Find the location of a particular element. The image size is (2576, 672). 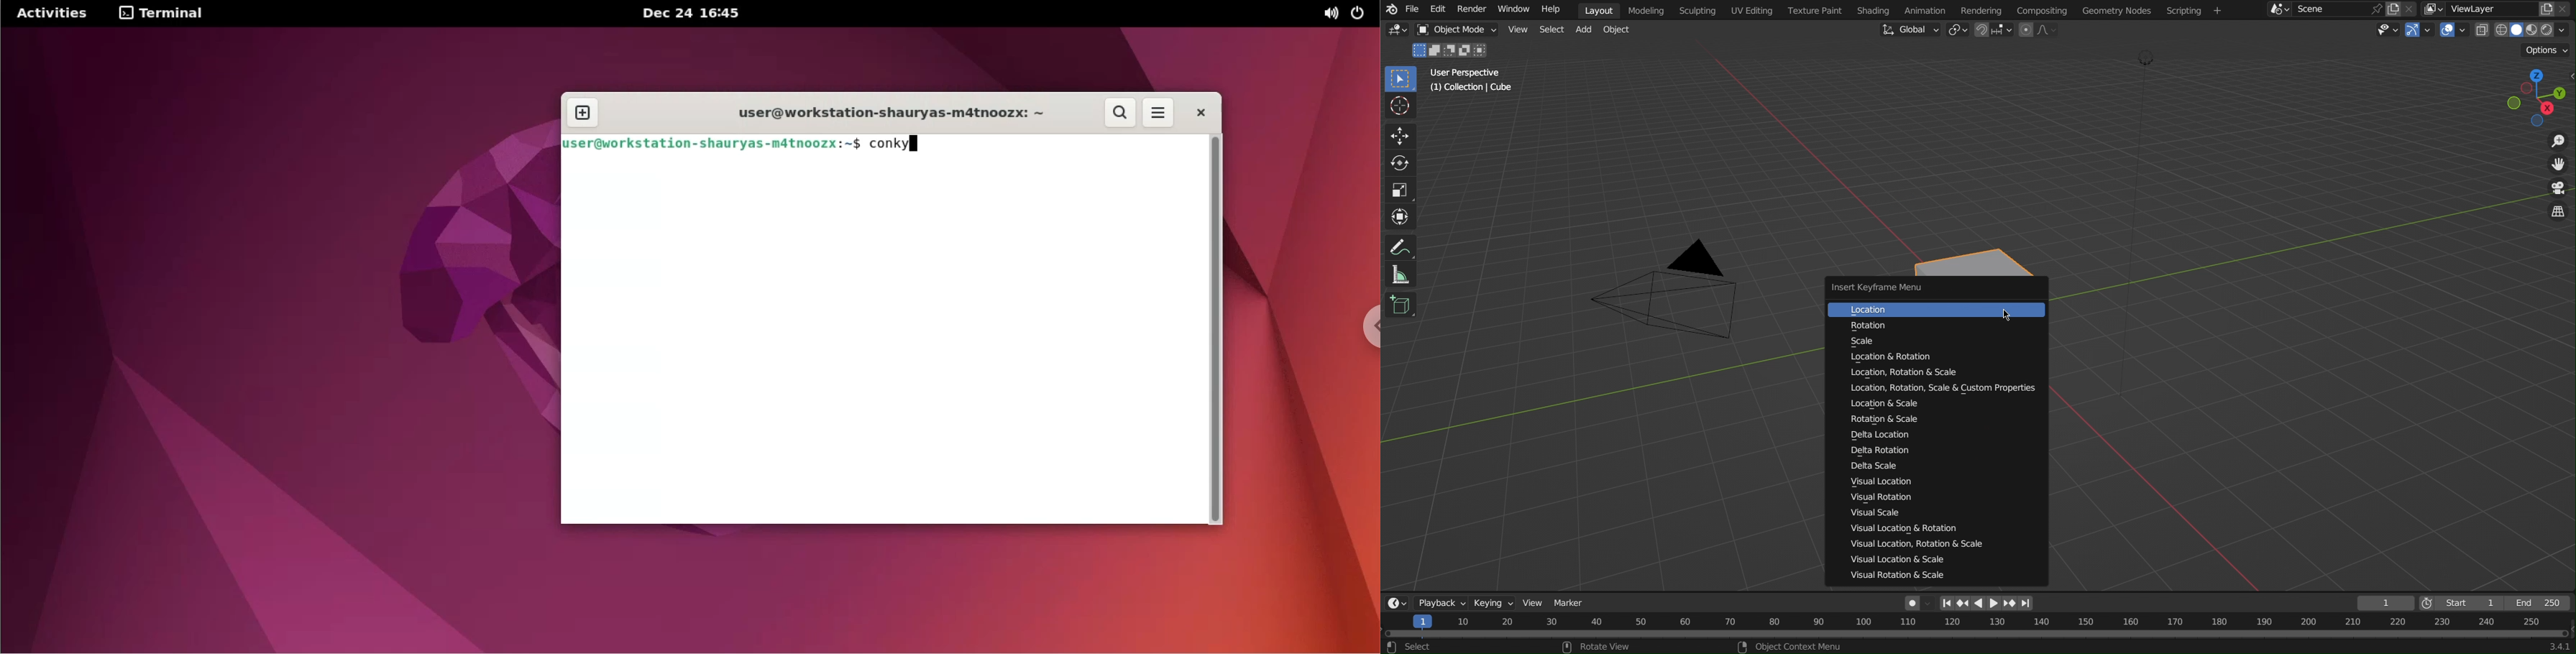

Add is located at coordinates (1584, 30).